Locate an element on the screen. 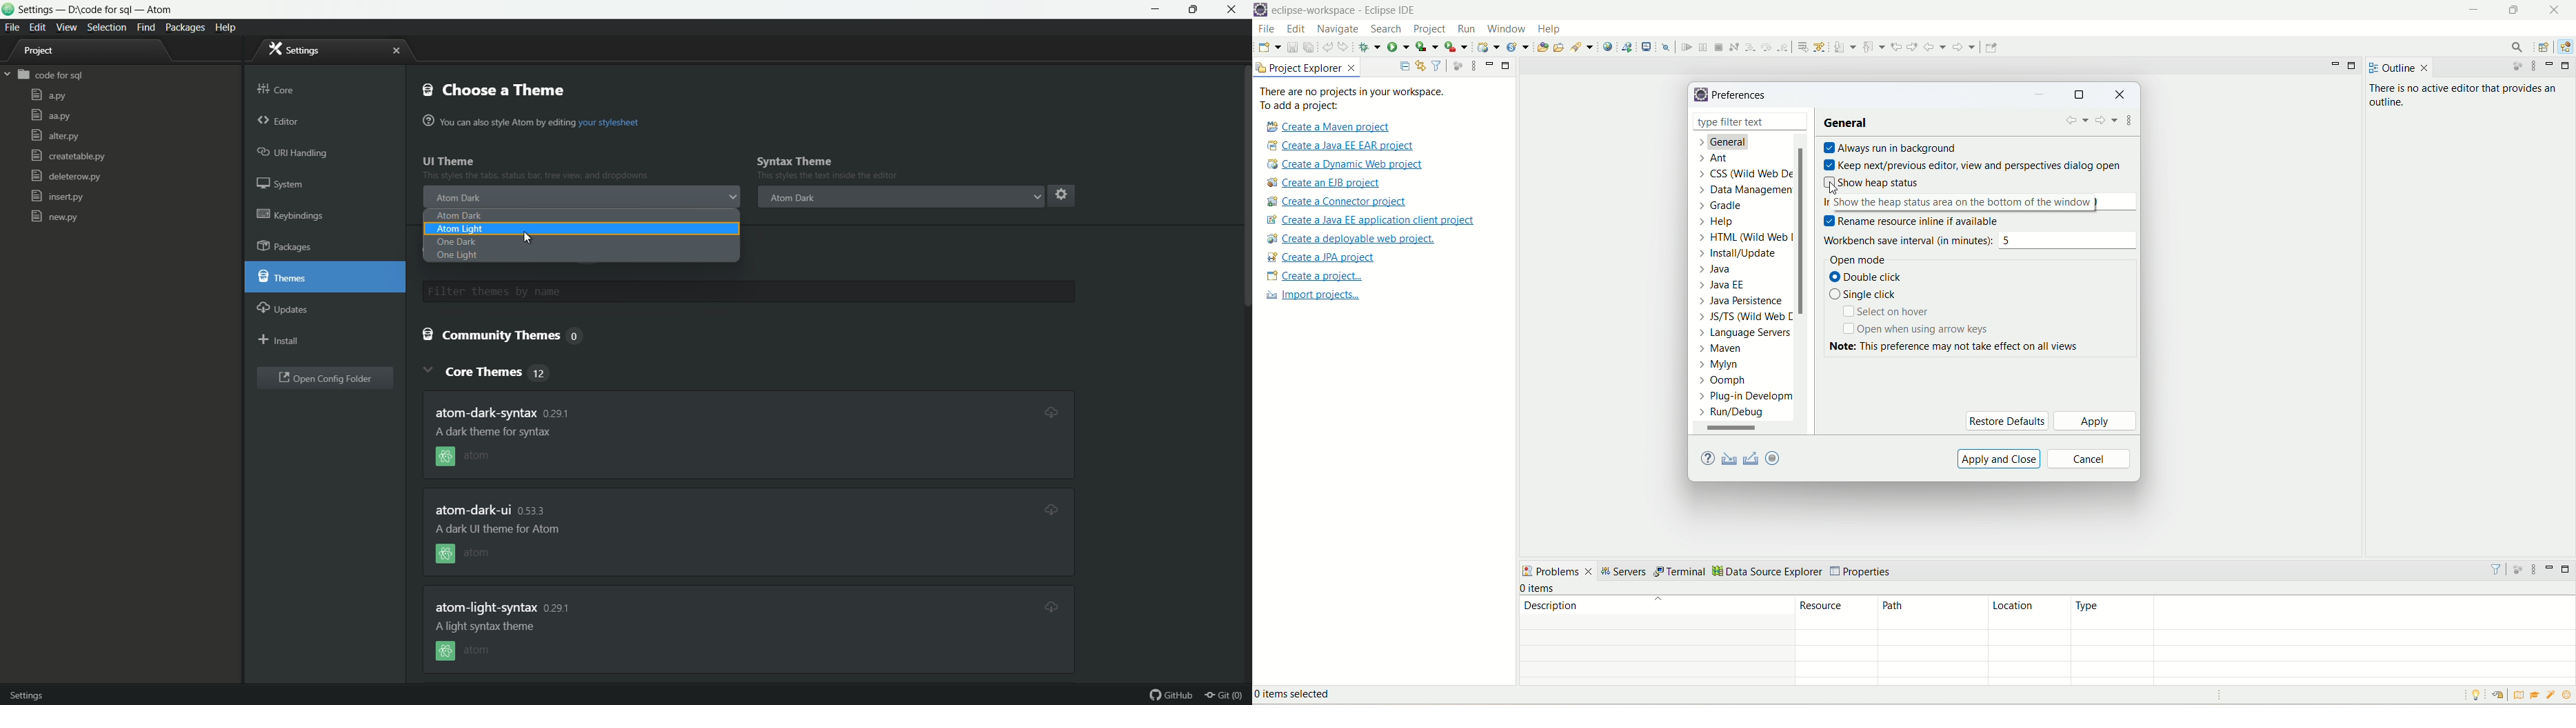  aa.py file is located at coordinates (50, 116).